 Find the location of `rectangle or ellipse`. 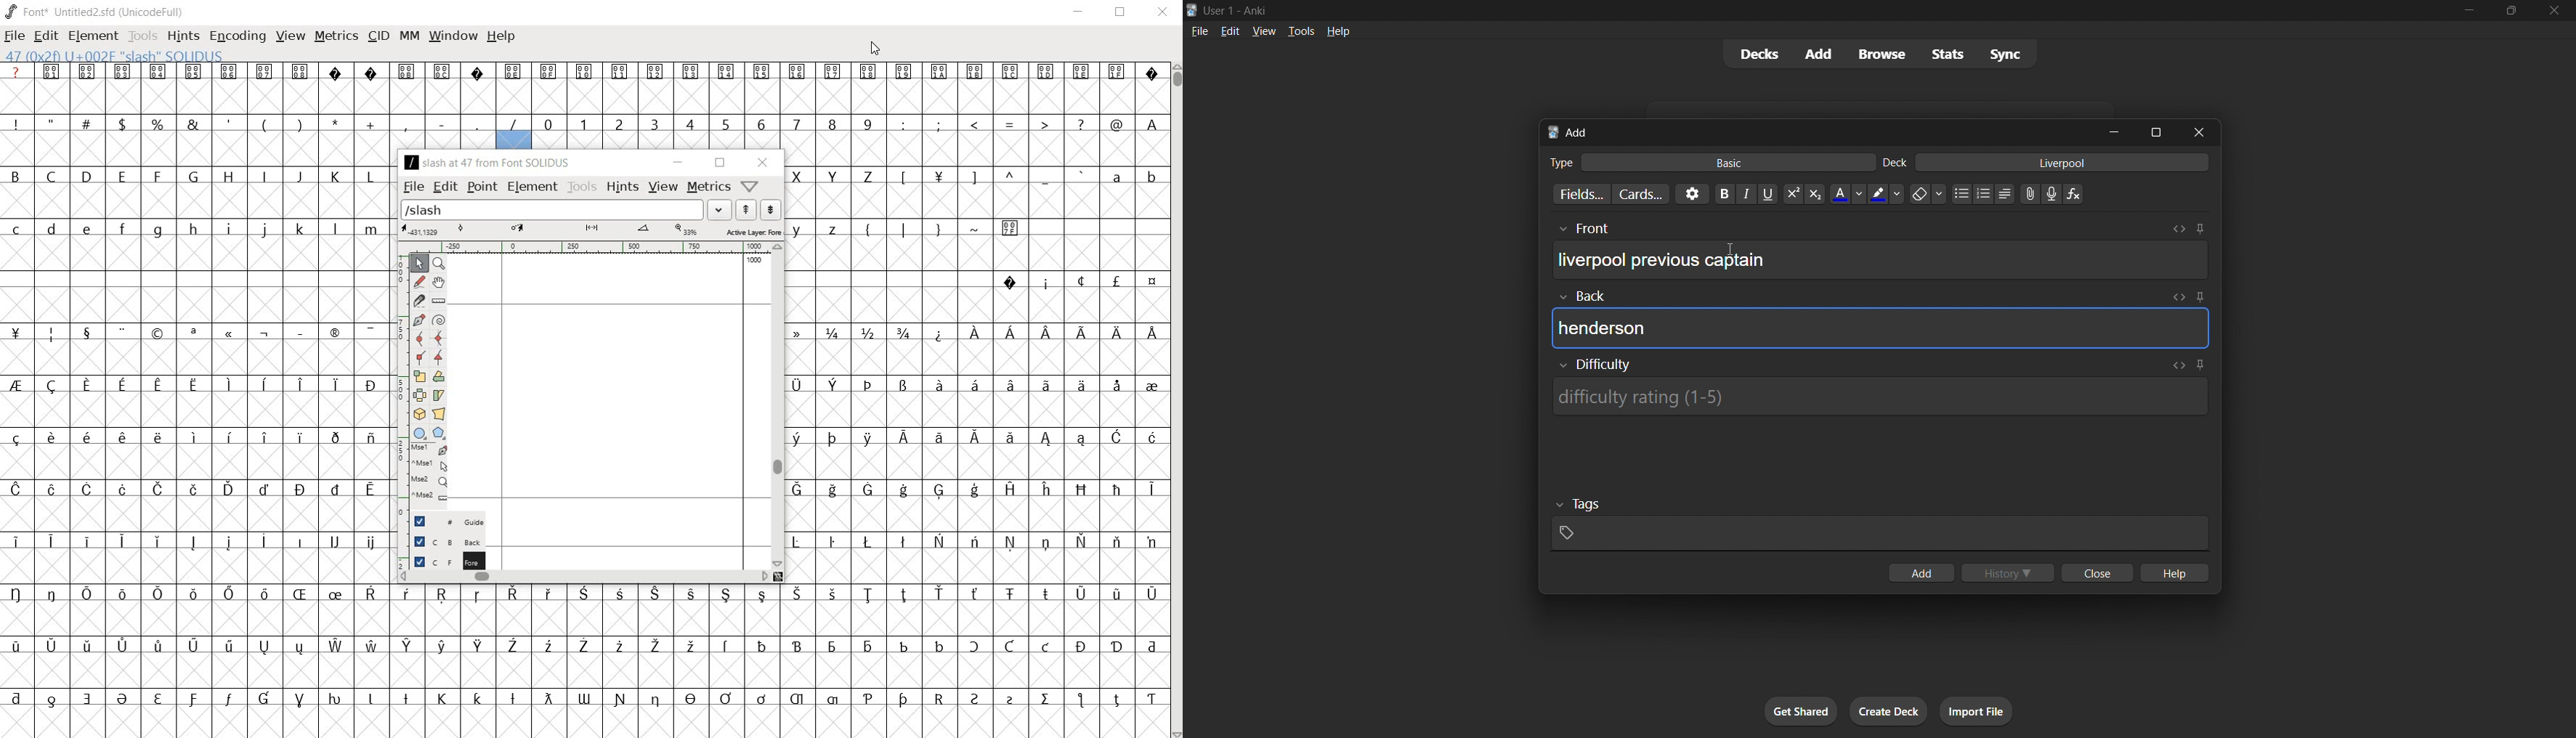

rectangle or ellipse is located at coordinates (419, 434).